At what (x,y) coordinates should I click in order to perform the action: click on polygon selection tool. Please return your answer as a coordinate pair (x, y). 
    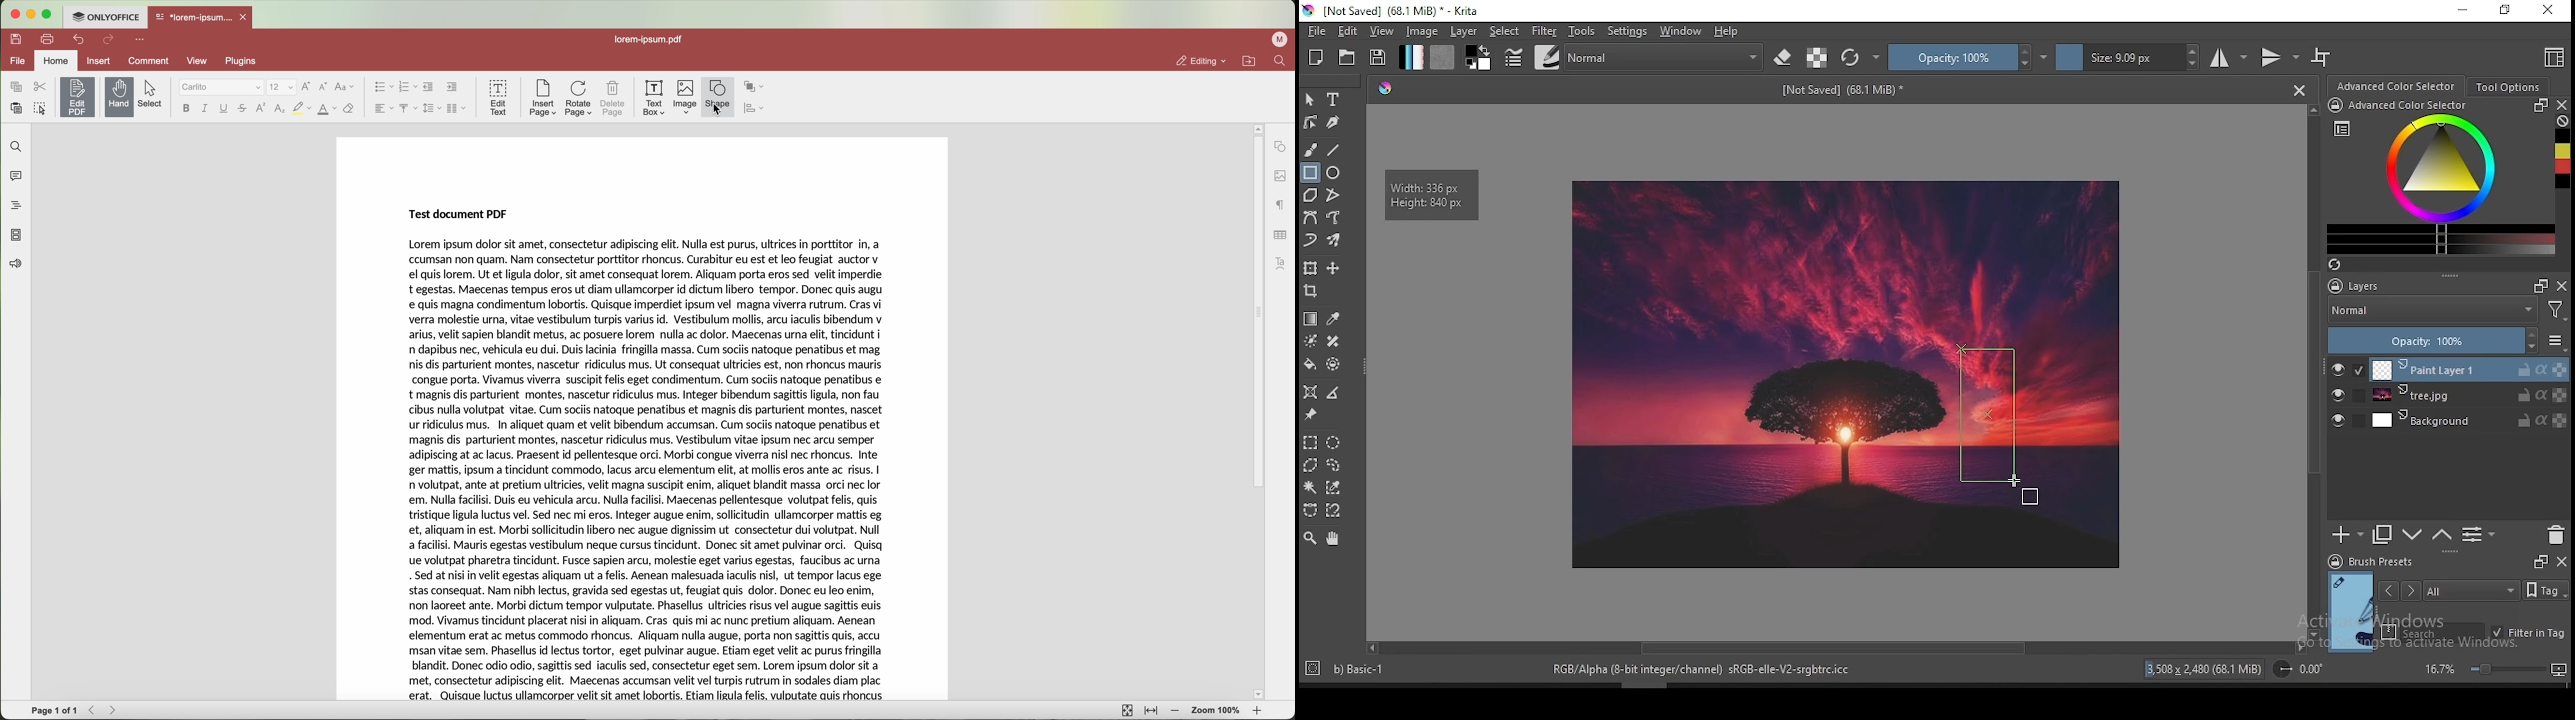
    Looking at the image, I should click on (1309, 442).